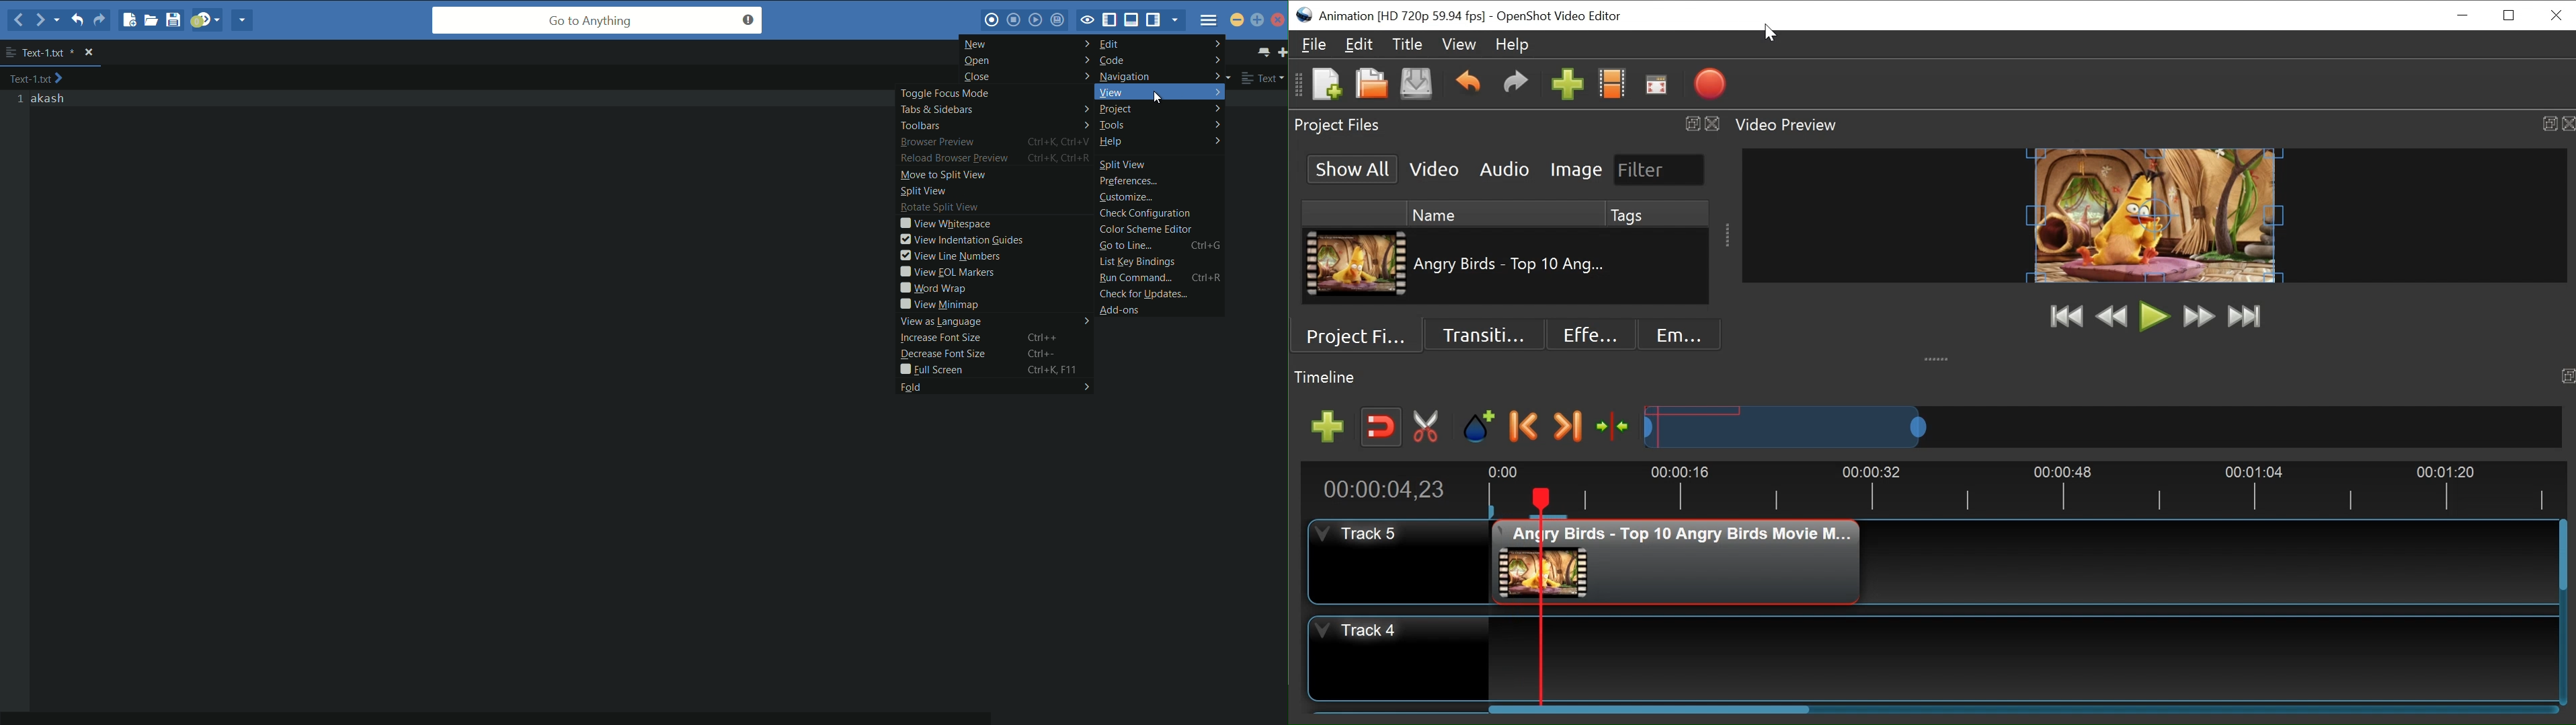  Describe the element at coordinates (1677, 562) in the screenshot. I see `Clip at the track` at that location.